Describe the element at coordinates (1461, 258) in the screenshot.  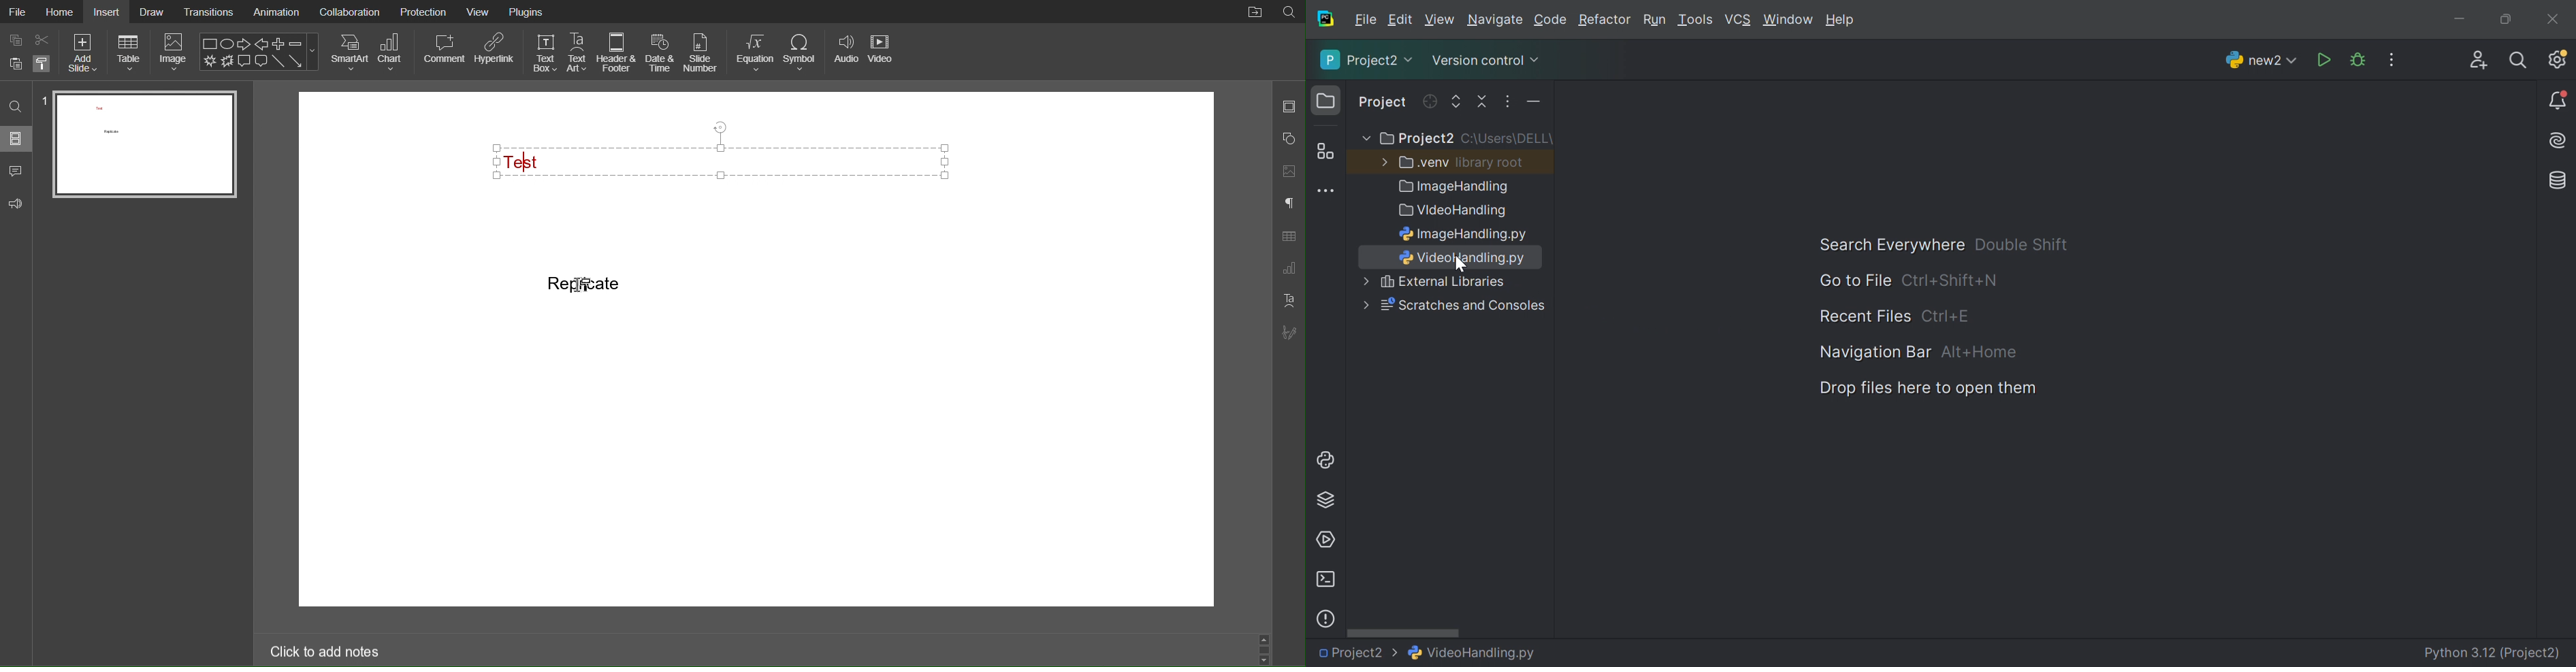
I see `VideoHandling.py` at that location.